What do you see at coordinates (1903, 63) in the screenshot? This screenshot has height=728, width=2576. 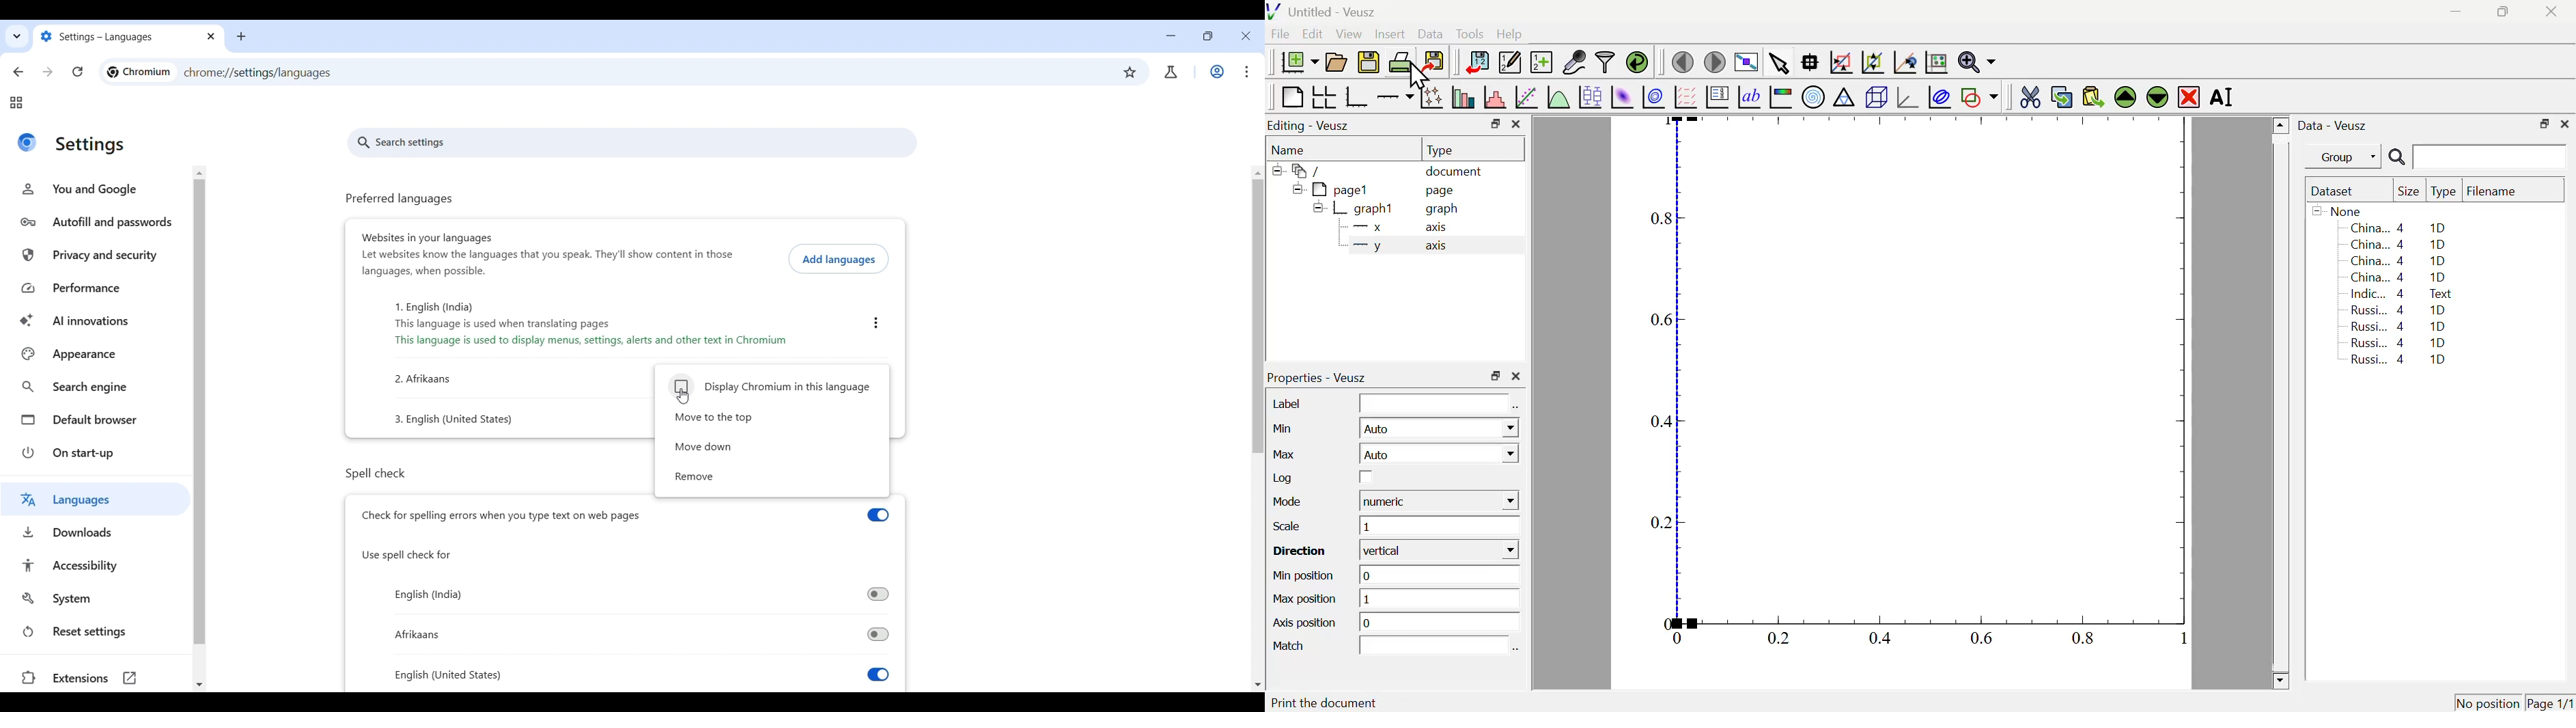 I see `Click to reset graph axes` at bounding box center [1903, 63].